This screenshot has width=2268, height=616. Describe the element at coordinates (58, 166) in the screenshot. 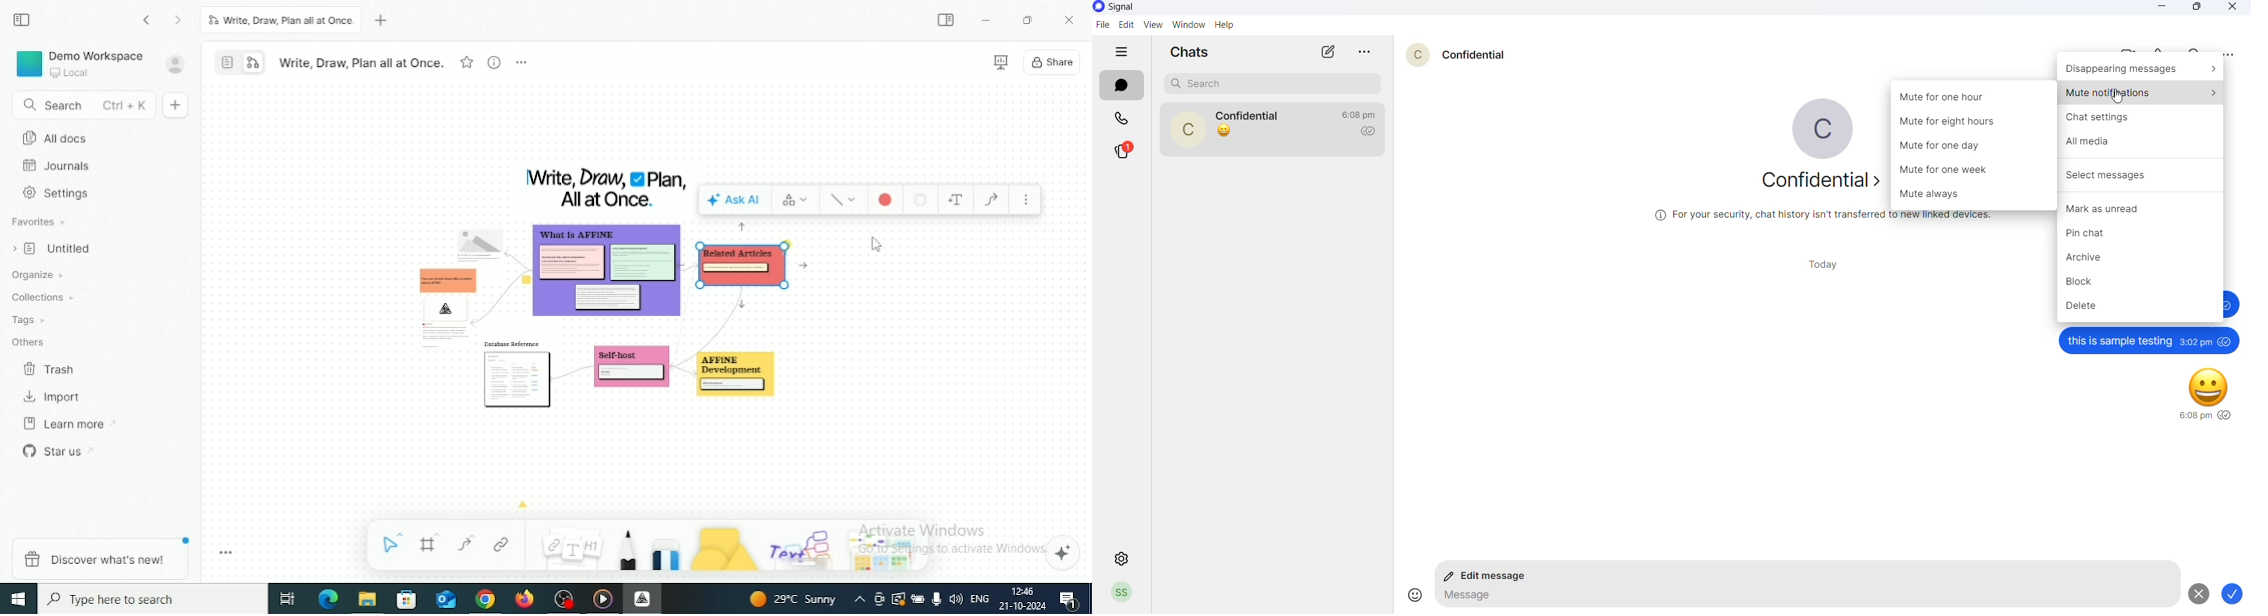

I see `Journals` at that location.